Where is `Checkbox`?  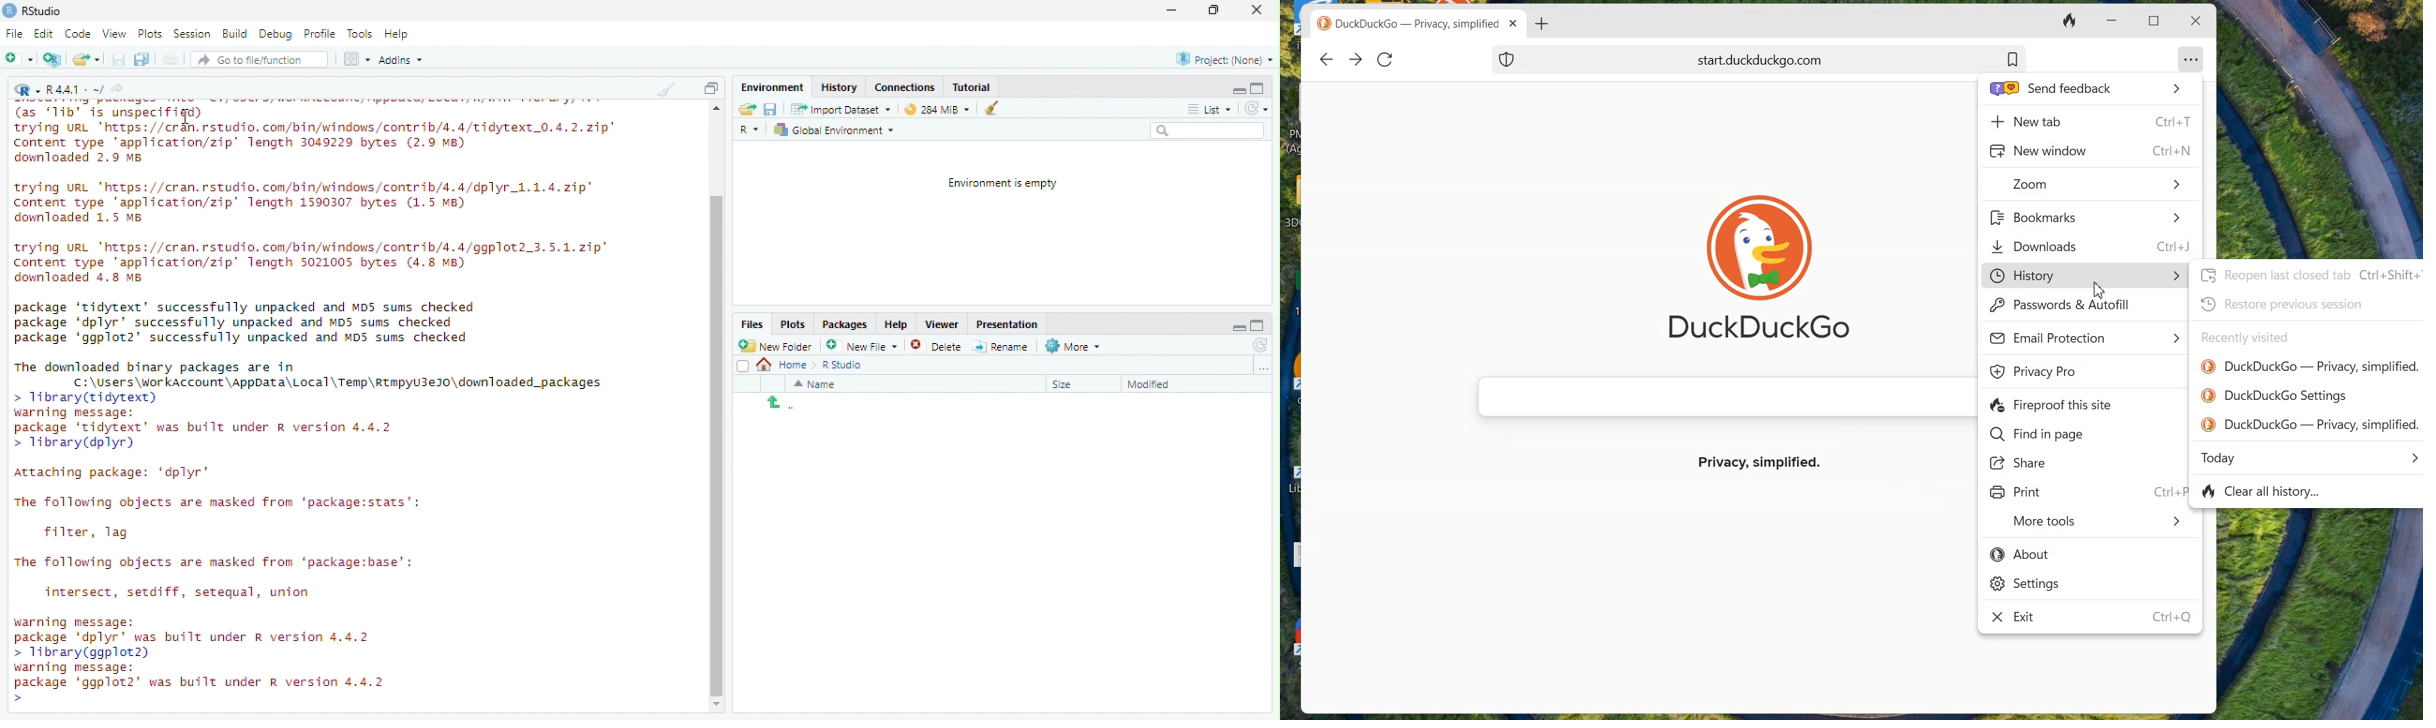
Checkbox is located at coordinates (743, 367).